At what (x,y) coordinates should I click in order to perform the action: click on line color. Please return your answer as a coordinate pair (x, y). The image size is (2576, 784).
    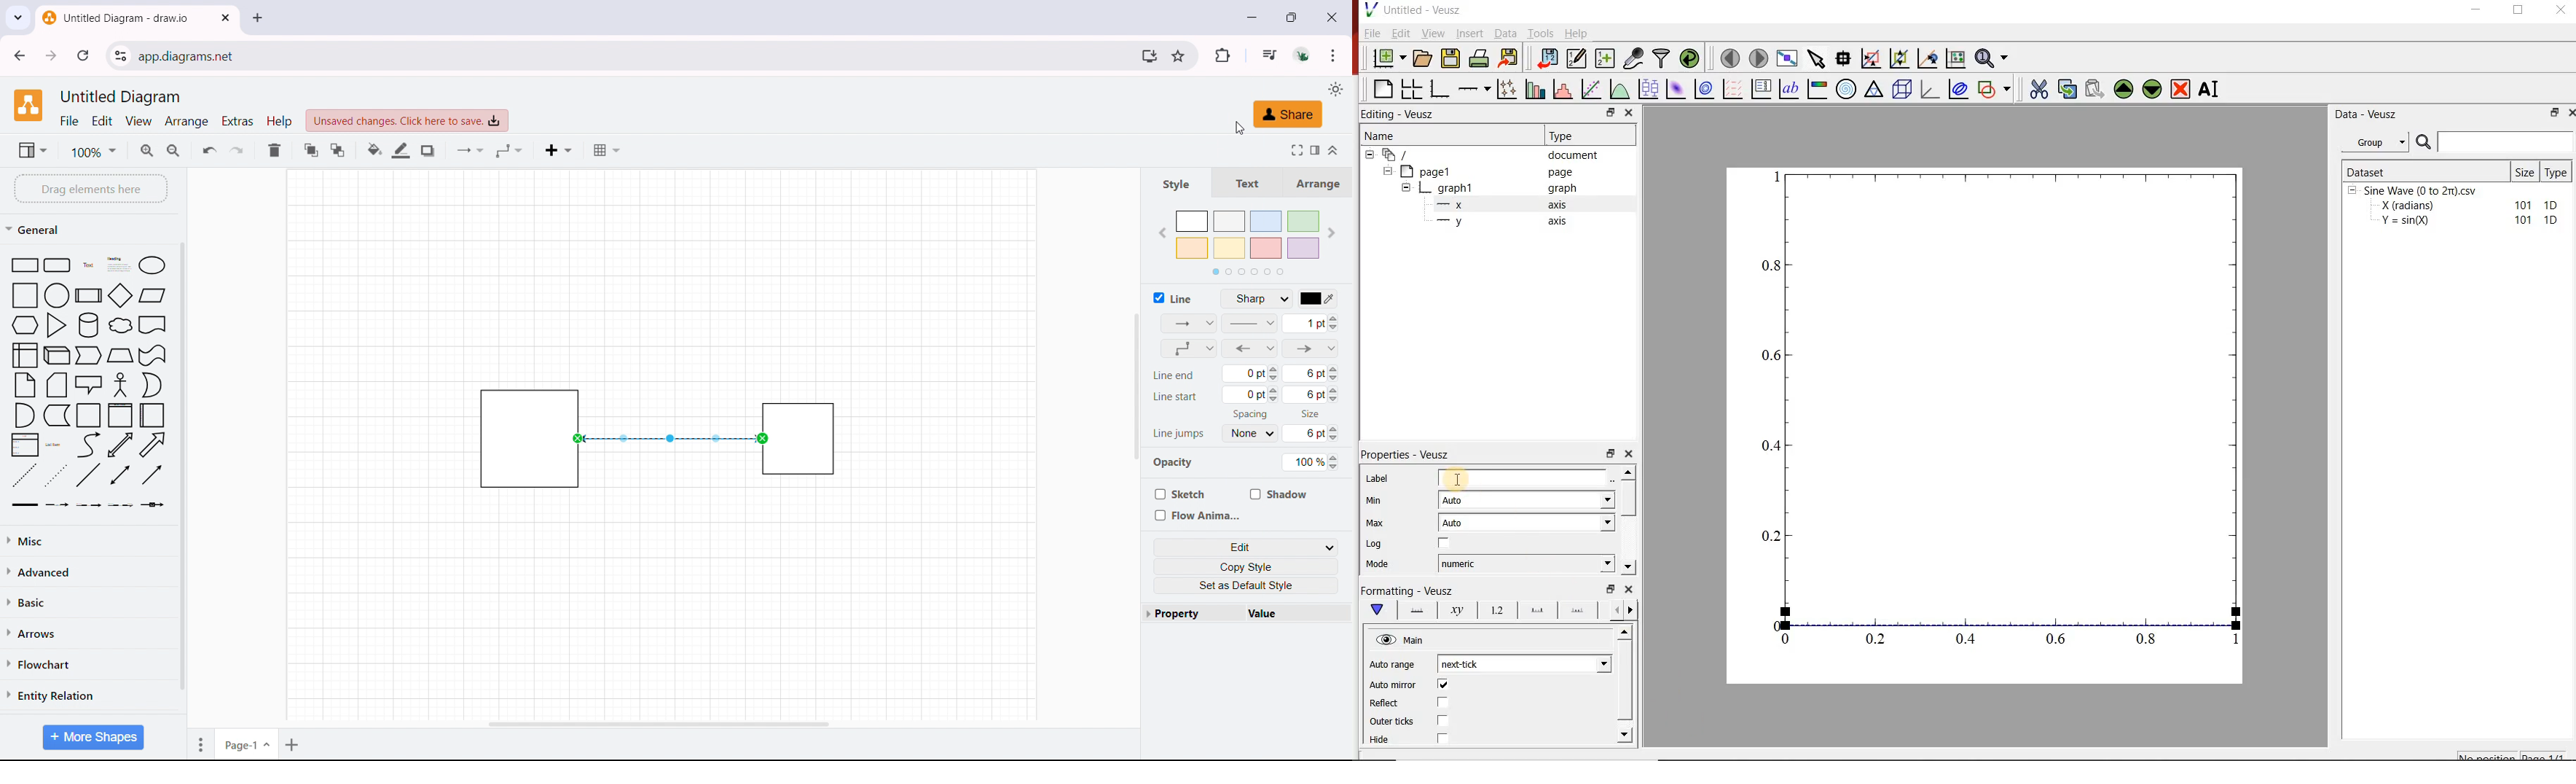
    Looking at the image, I should click on (401, 151).